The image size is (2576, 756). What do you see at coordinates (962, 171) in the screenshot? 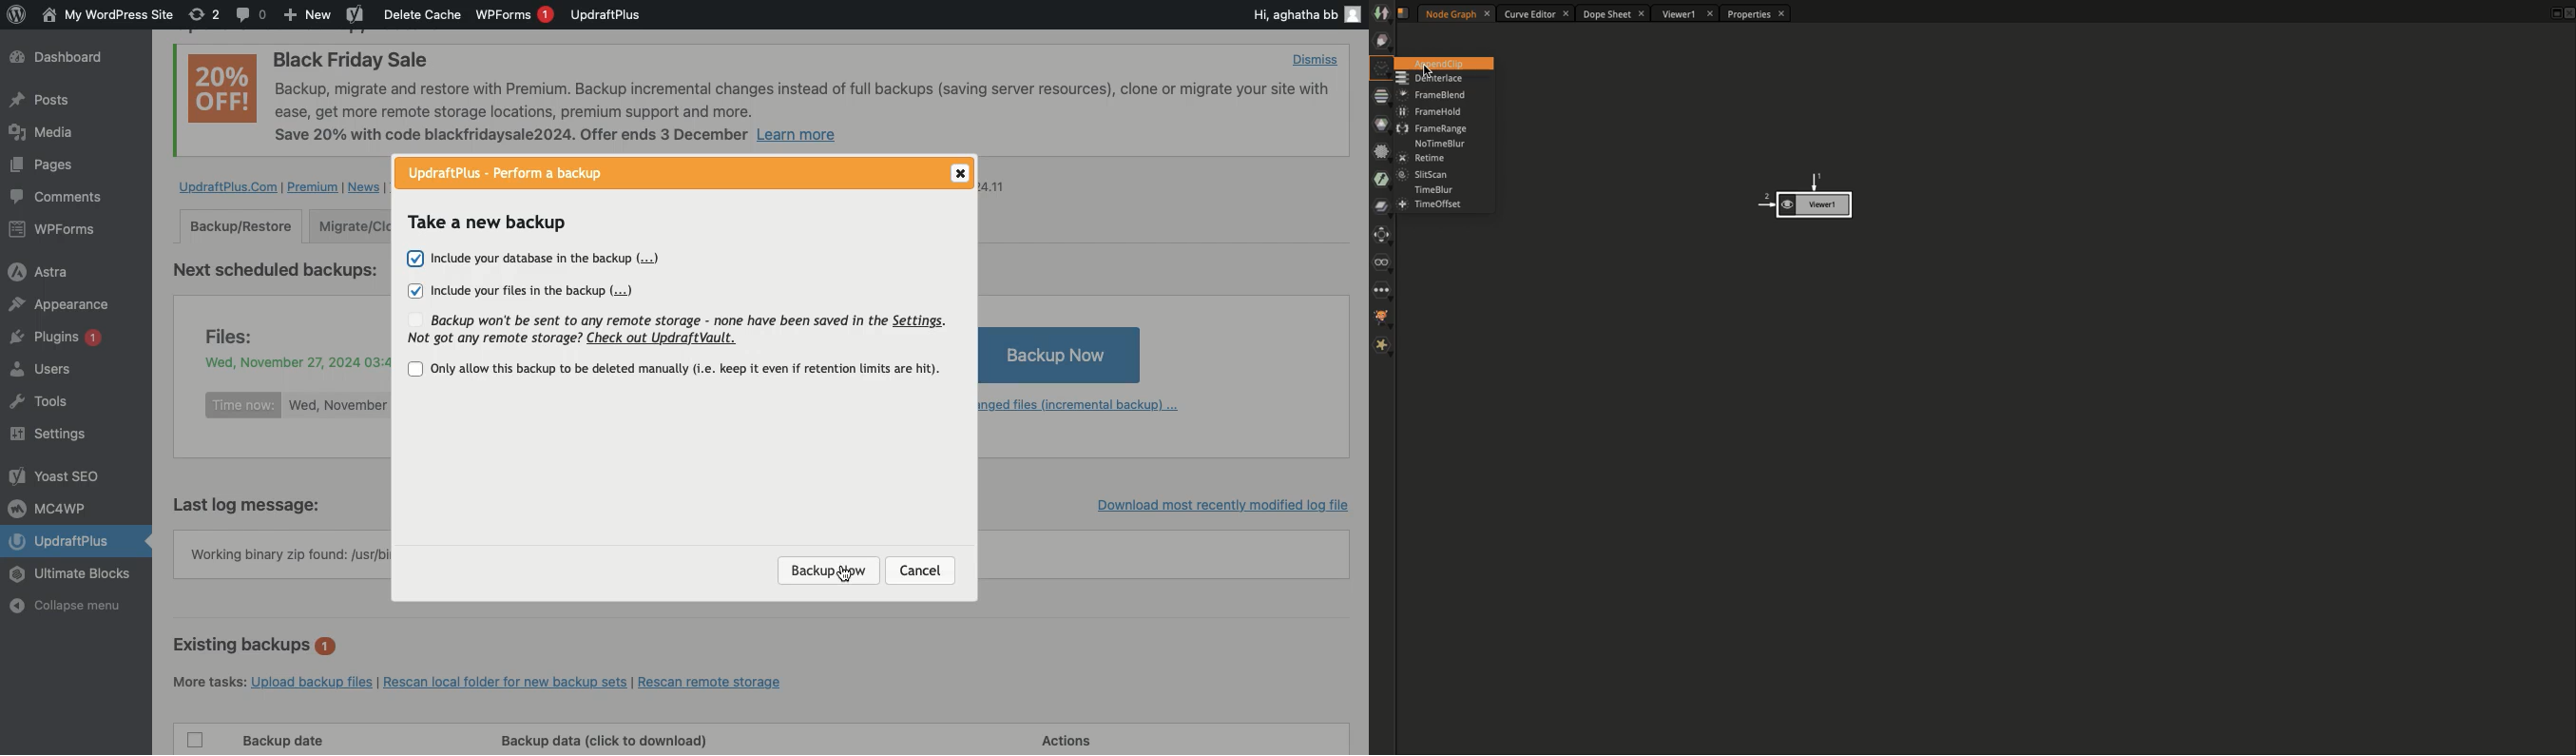
I see `Close` at bounding box center [962, 171].